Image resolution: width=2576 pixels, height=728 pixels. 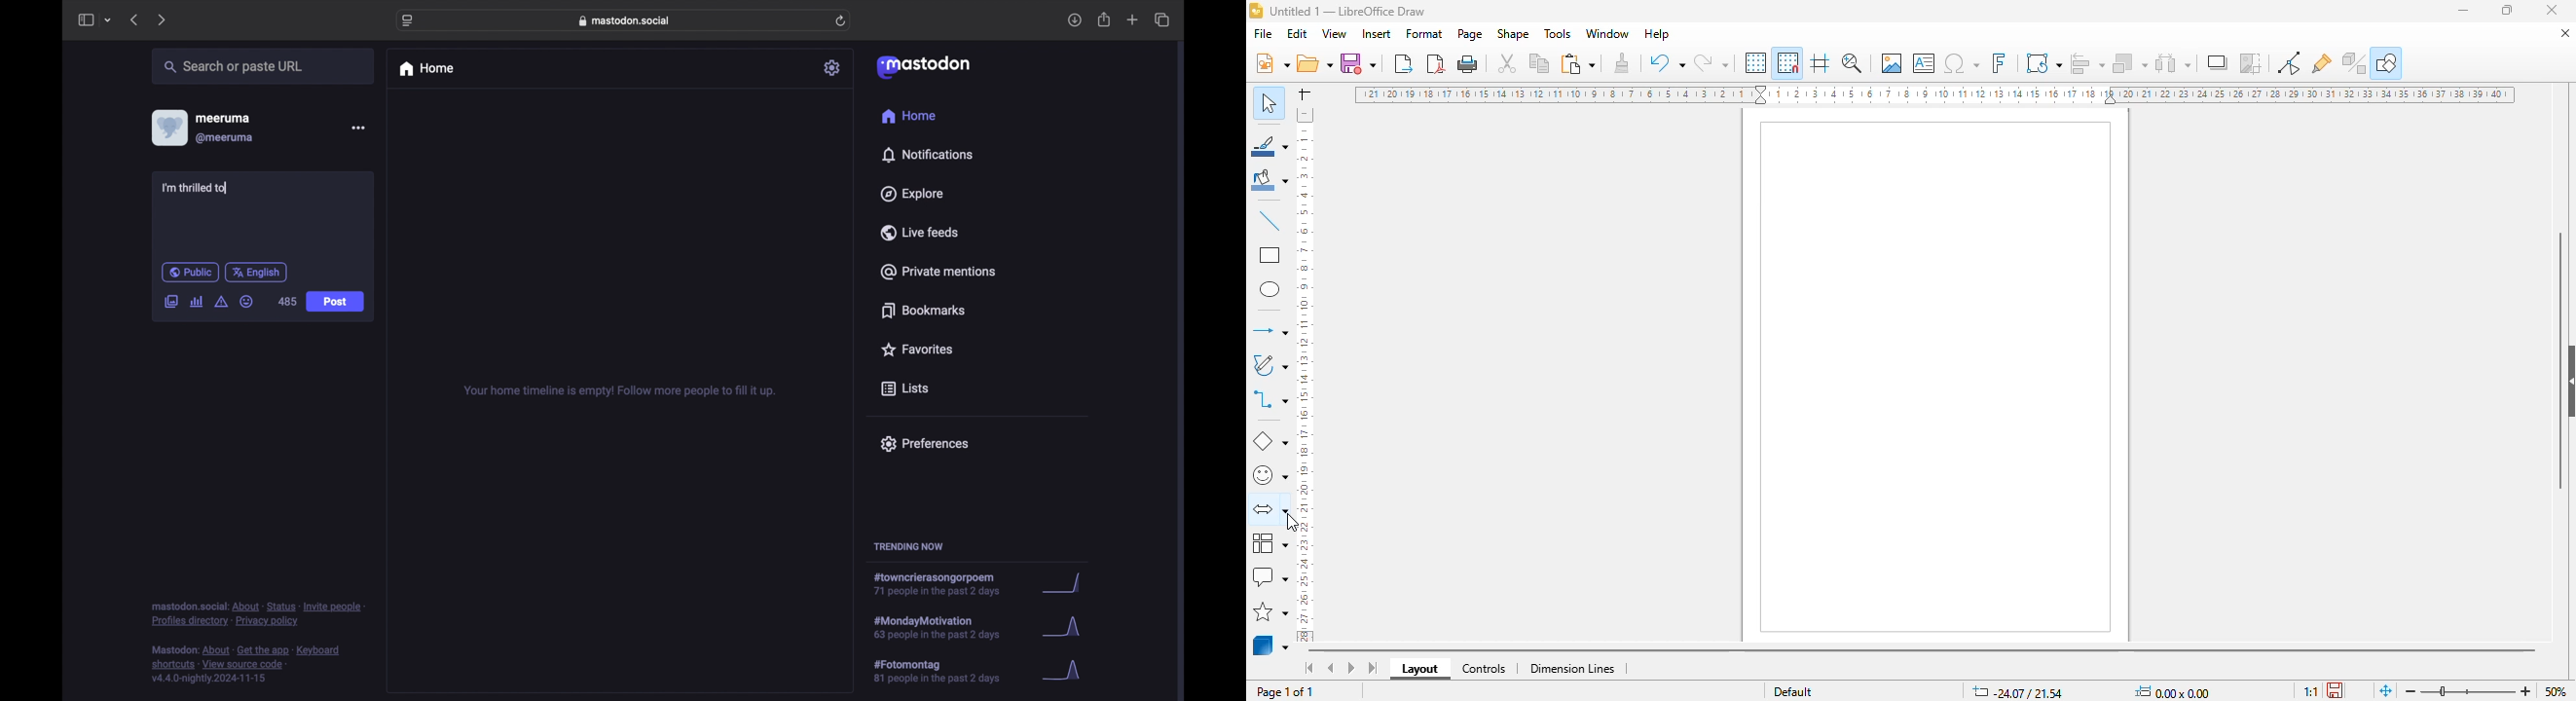 What do you see at coordinates (913, 194) in the screenshot?
I see `explore` at bounding box center [913, 194].